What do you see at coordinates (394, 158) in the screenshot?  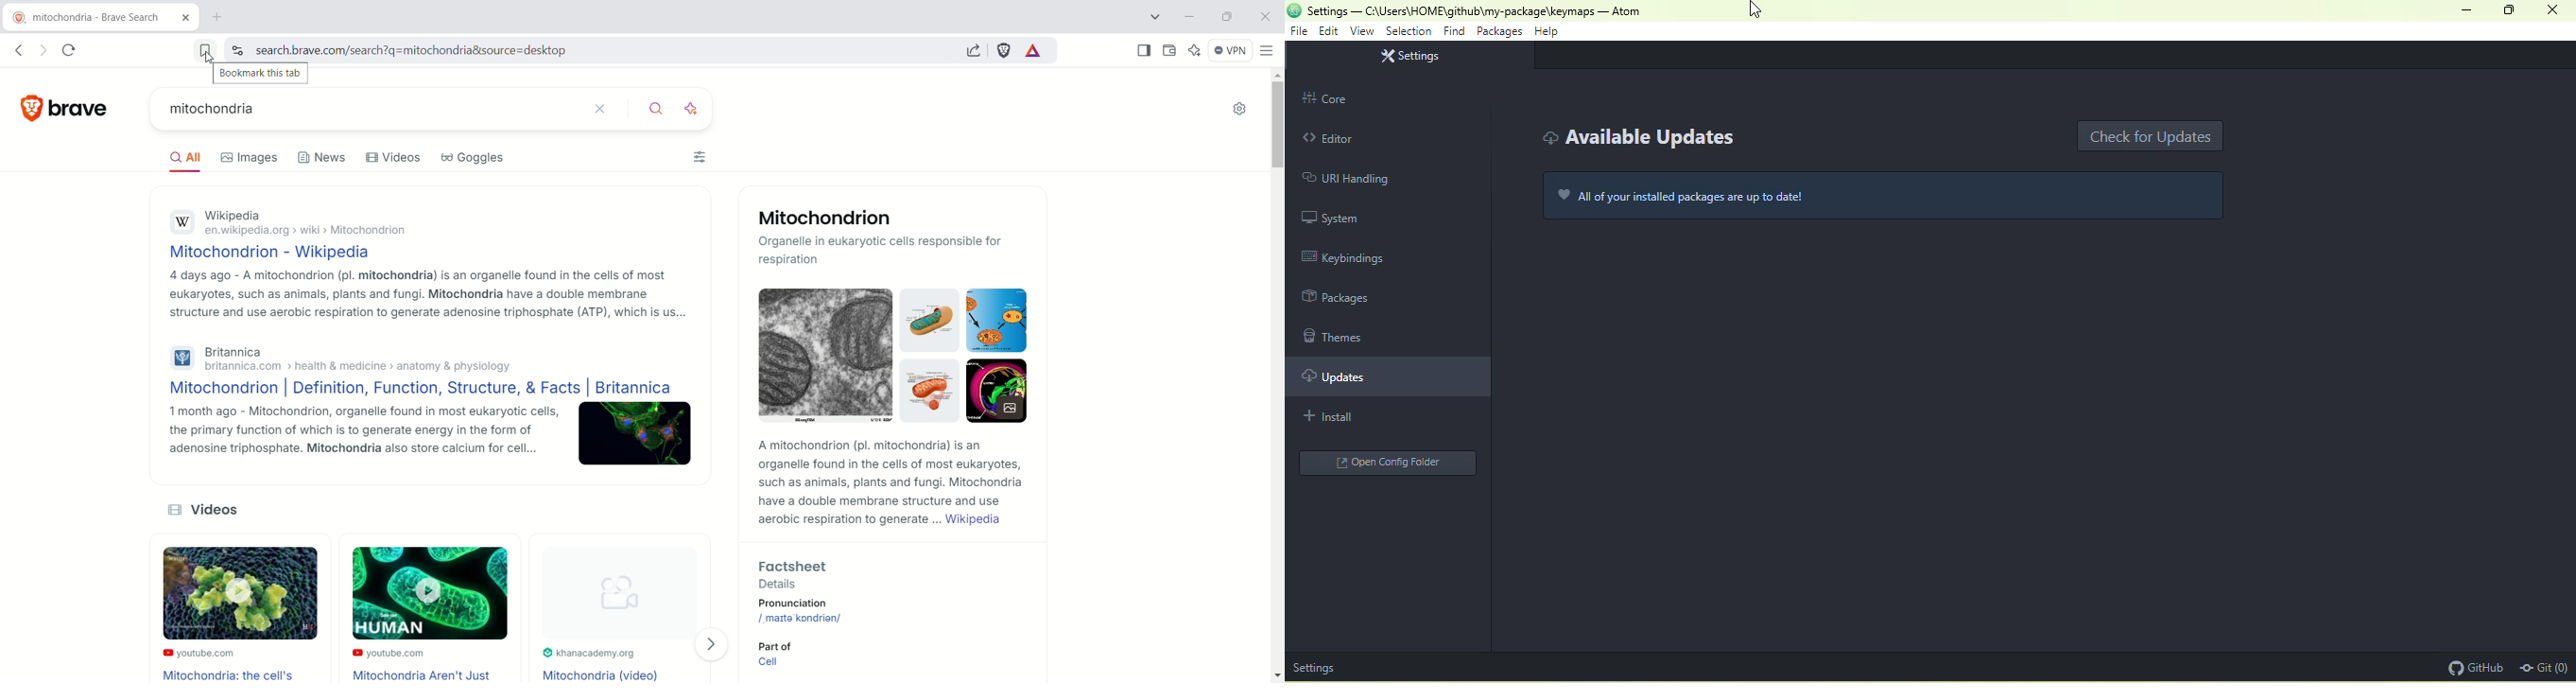 I see `Videos` at bounding box center [394, 158].